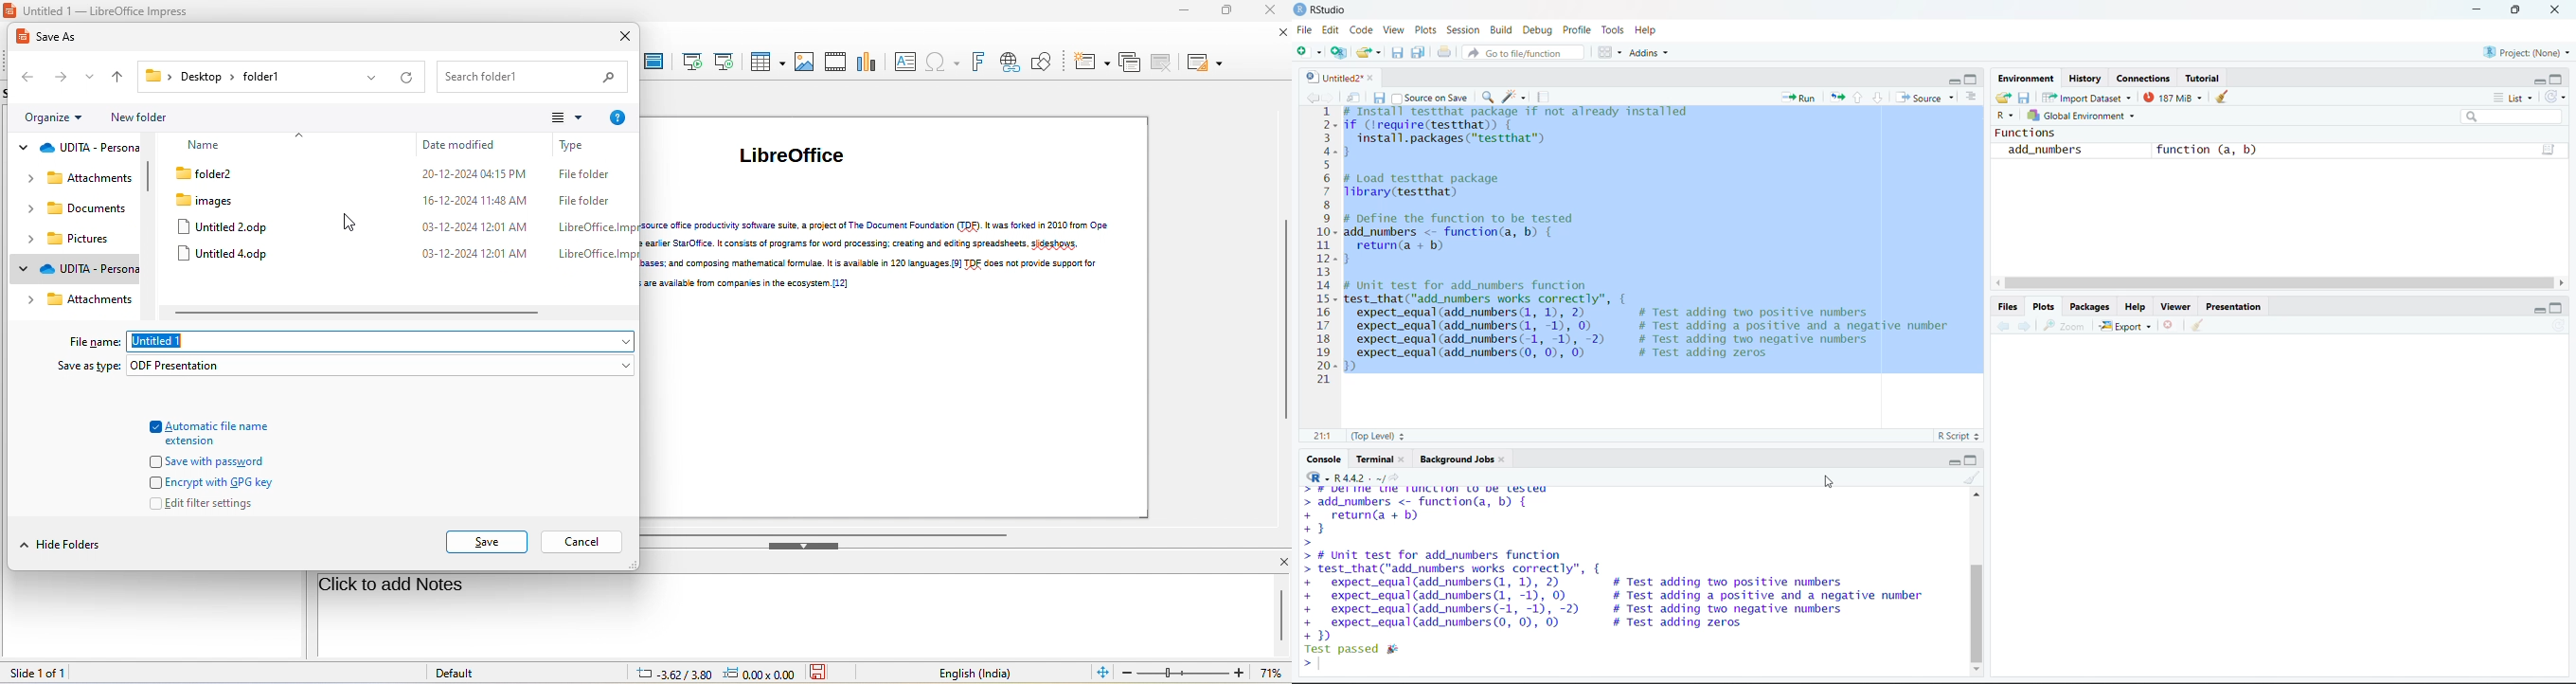  What do you see at coordinates (835, 62) in the screenshot?
I see `audio/video` at bounding box center [835, 62].